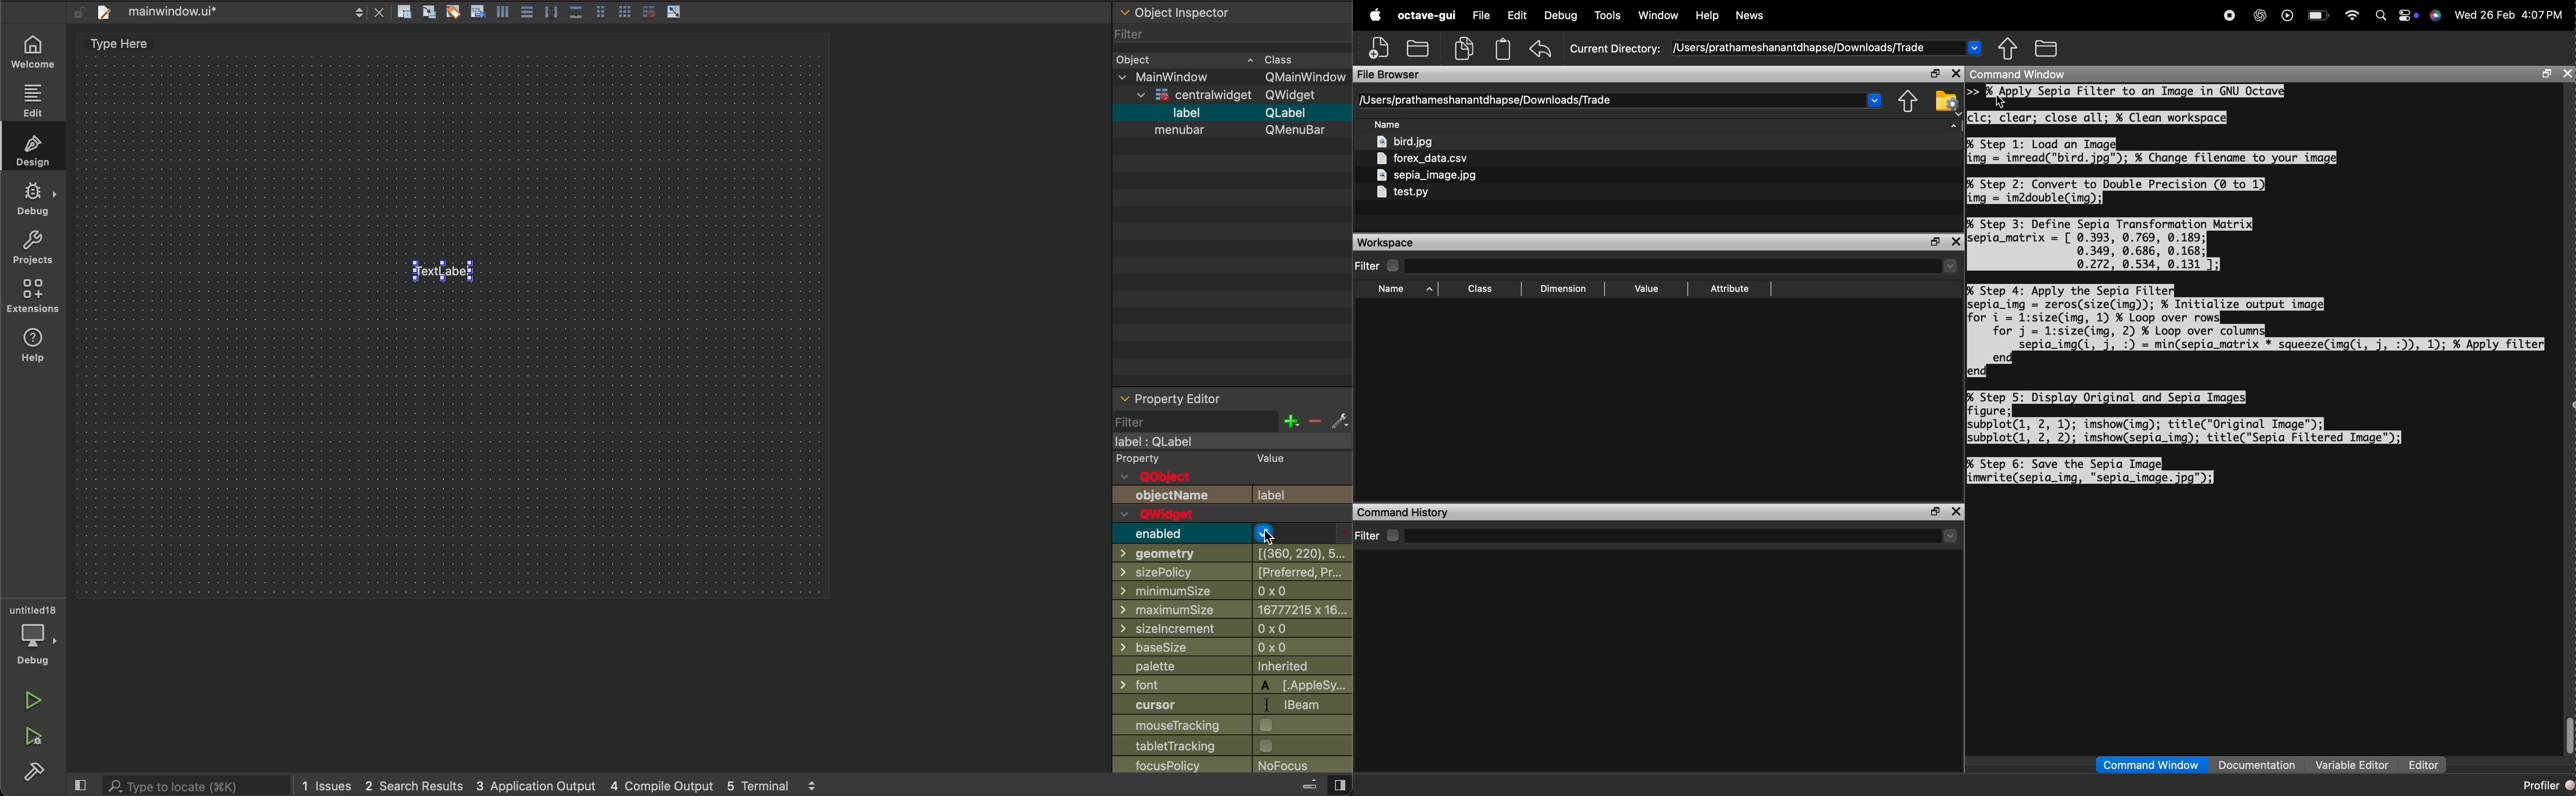  I want to click on Filter, so click(1133, 33).